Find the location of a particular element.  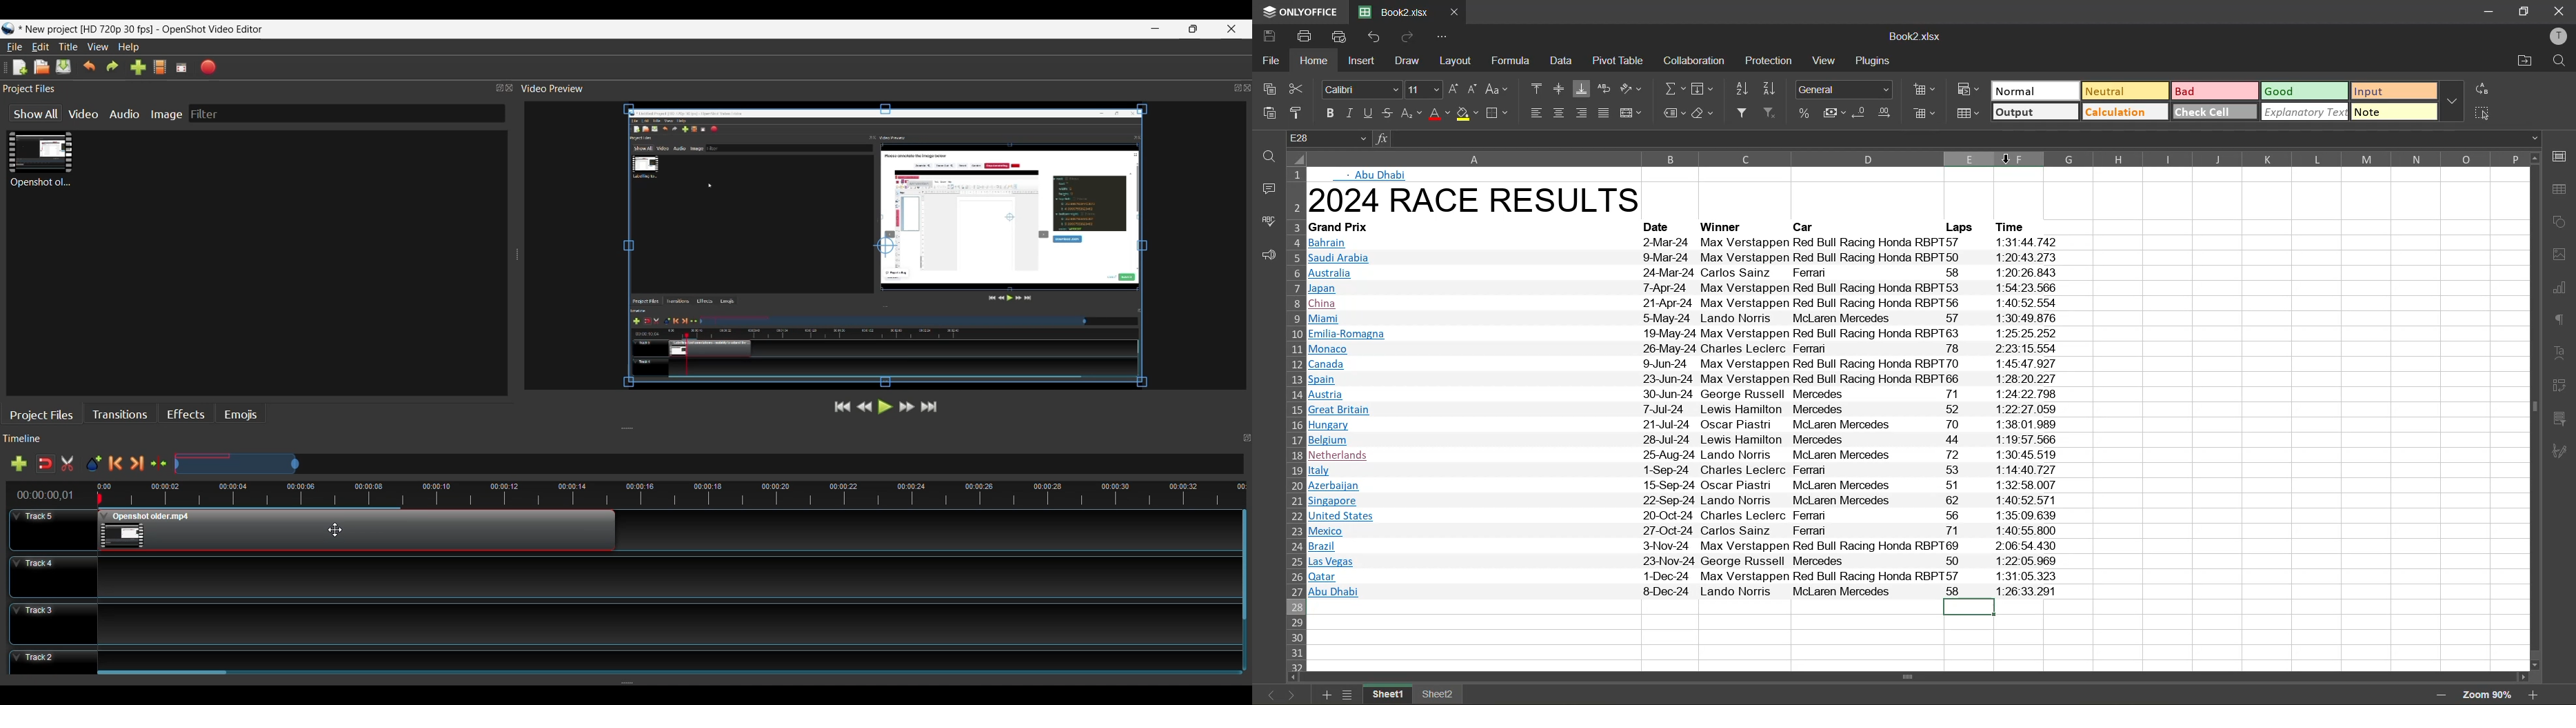

output is located at coordinates (2035, 111).